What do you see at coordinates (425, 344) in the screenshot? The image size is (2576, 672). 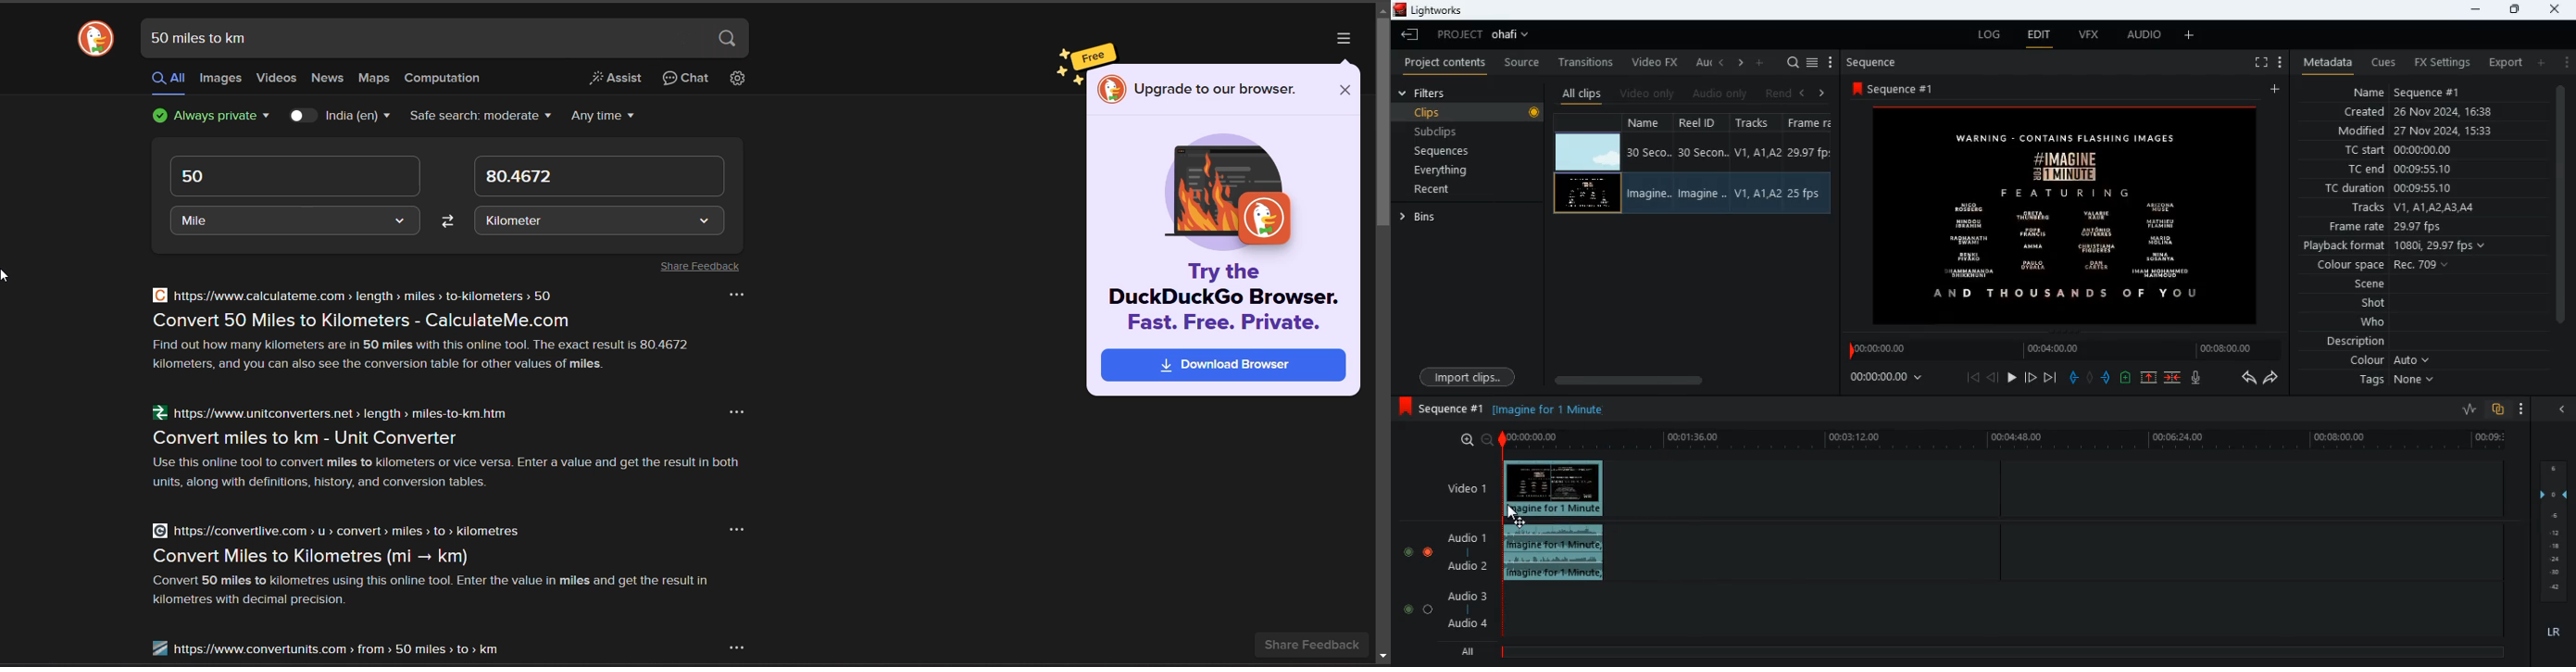 I see `Convert 50 Miles to Kilometers - CalculateMe.com
Find out how many kilometers are in 50 miles with this online tool. The exact result is 80.4672
kilometers, and you can also see the conversion table for other values of miles.` at bounding box center [425, 344].